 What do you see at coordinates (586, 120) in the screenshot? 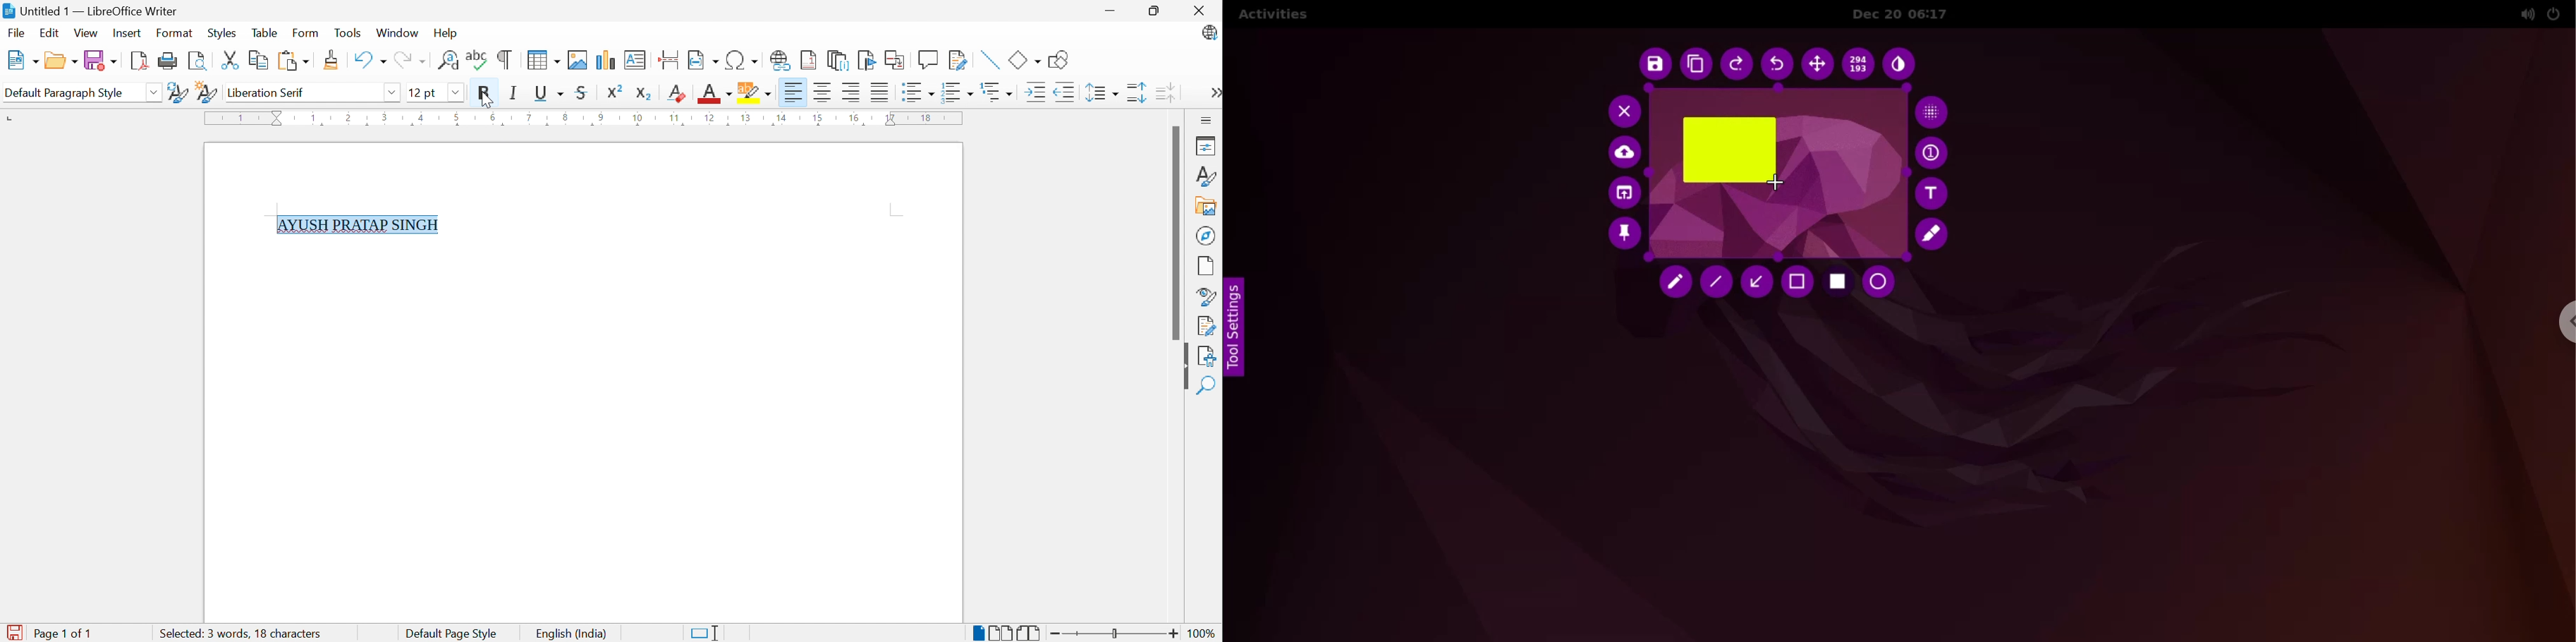
I see `Ruler` at bounding box center [586, 120].